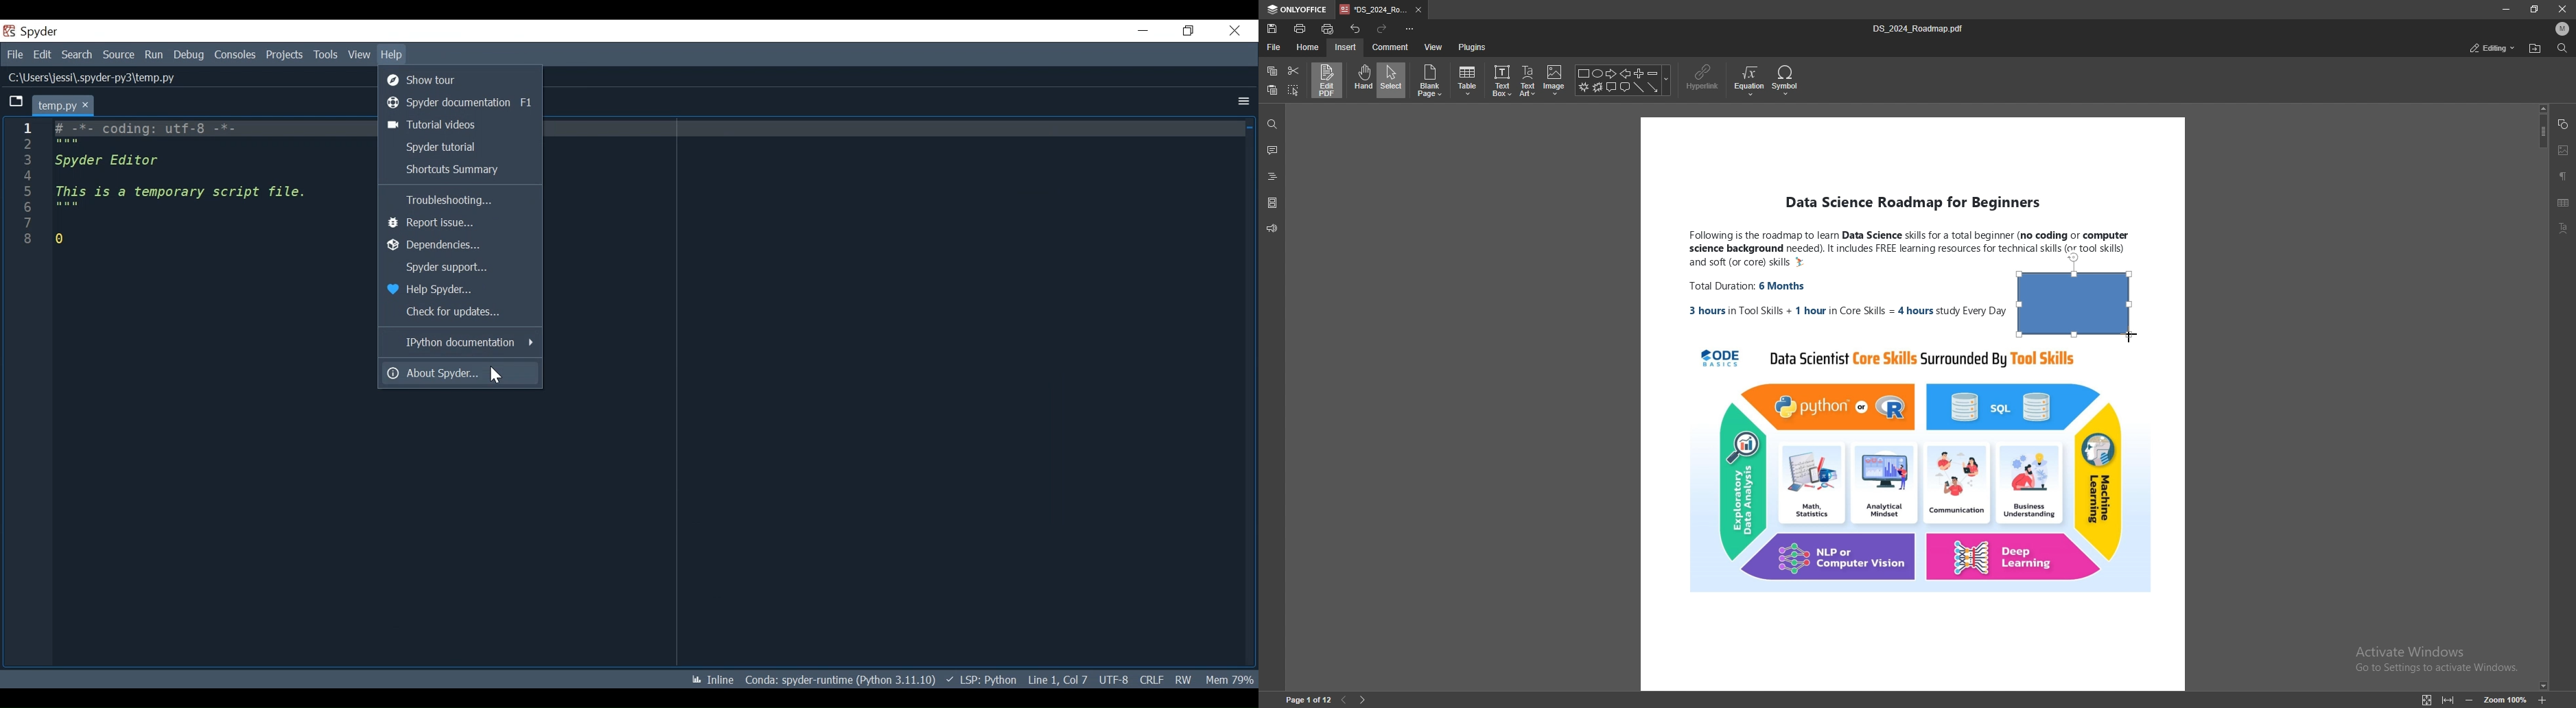 The height and width of the screenshot is (728, 2576). What do you see at coordinates (393, 55) in the screenshot?
I see `Help` at bounding box center [393, 55].